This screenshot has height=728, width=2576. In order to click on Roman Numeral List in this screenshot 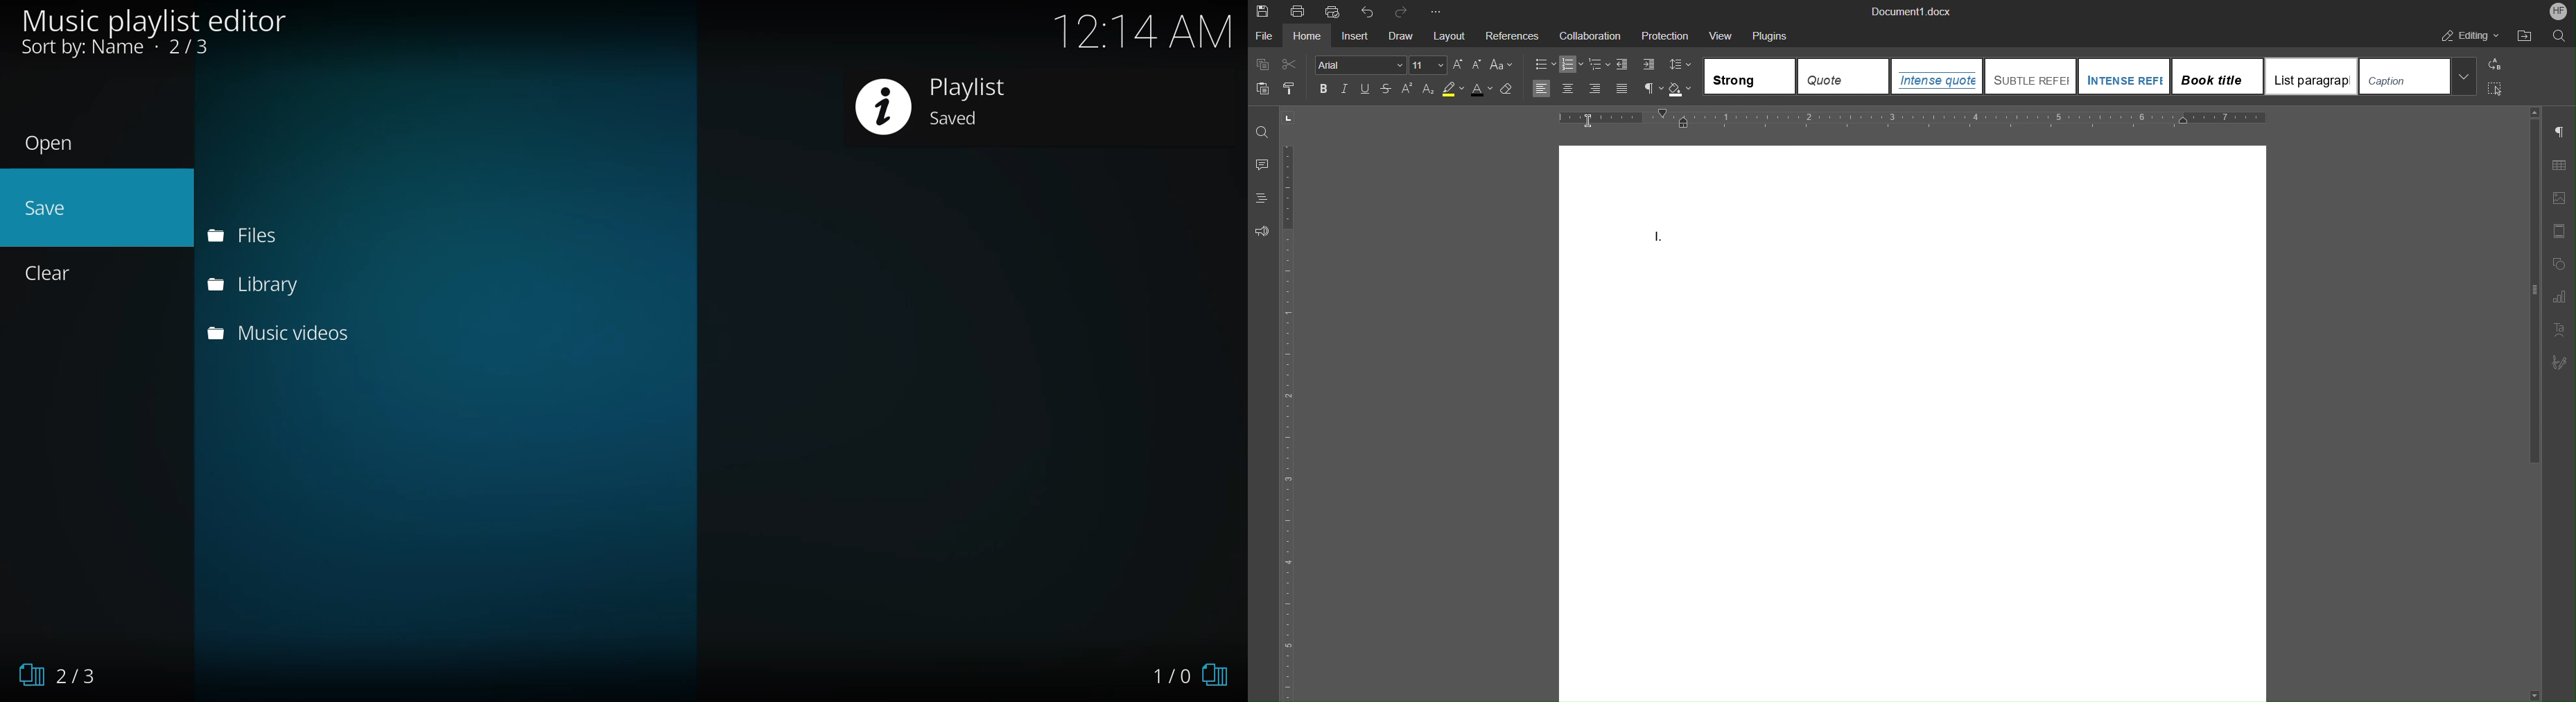, I will do `click(1661, 237)`.